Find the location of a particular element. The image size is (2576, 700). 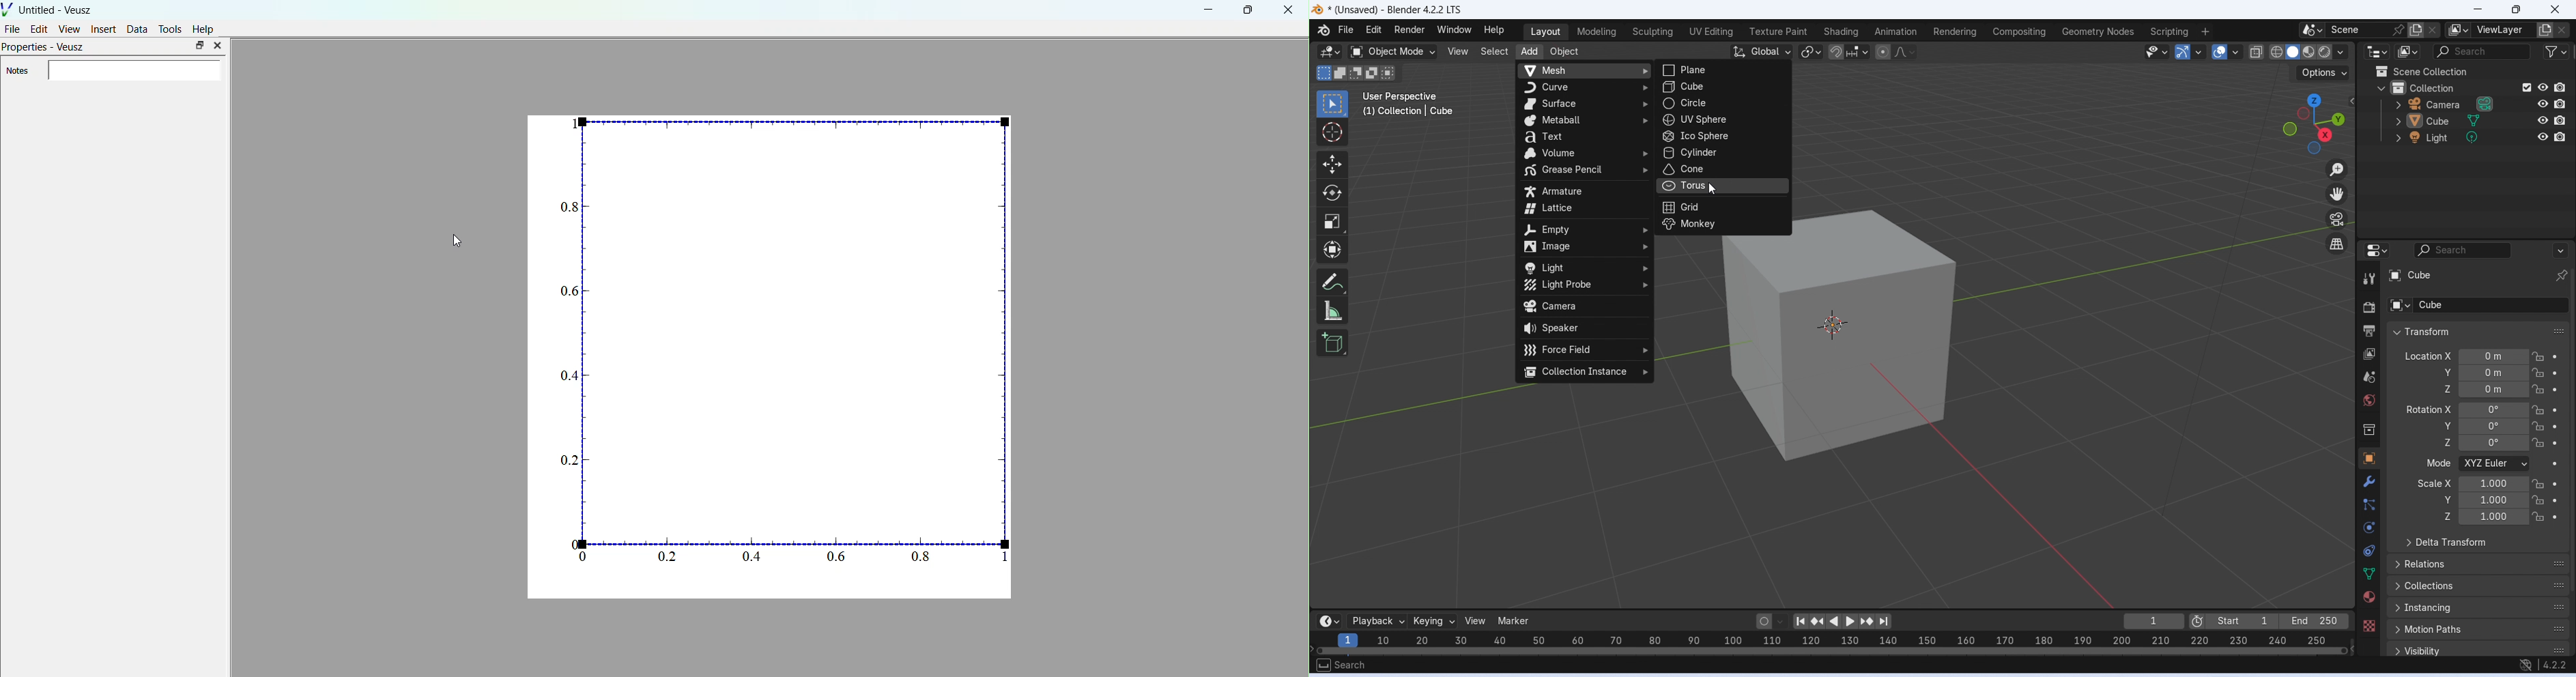

light is located at coordinates (1585, 268).